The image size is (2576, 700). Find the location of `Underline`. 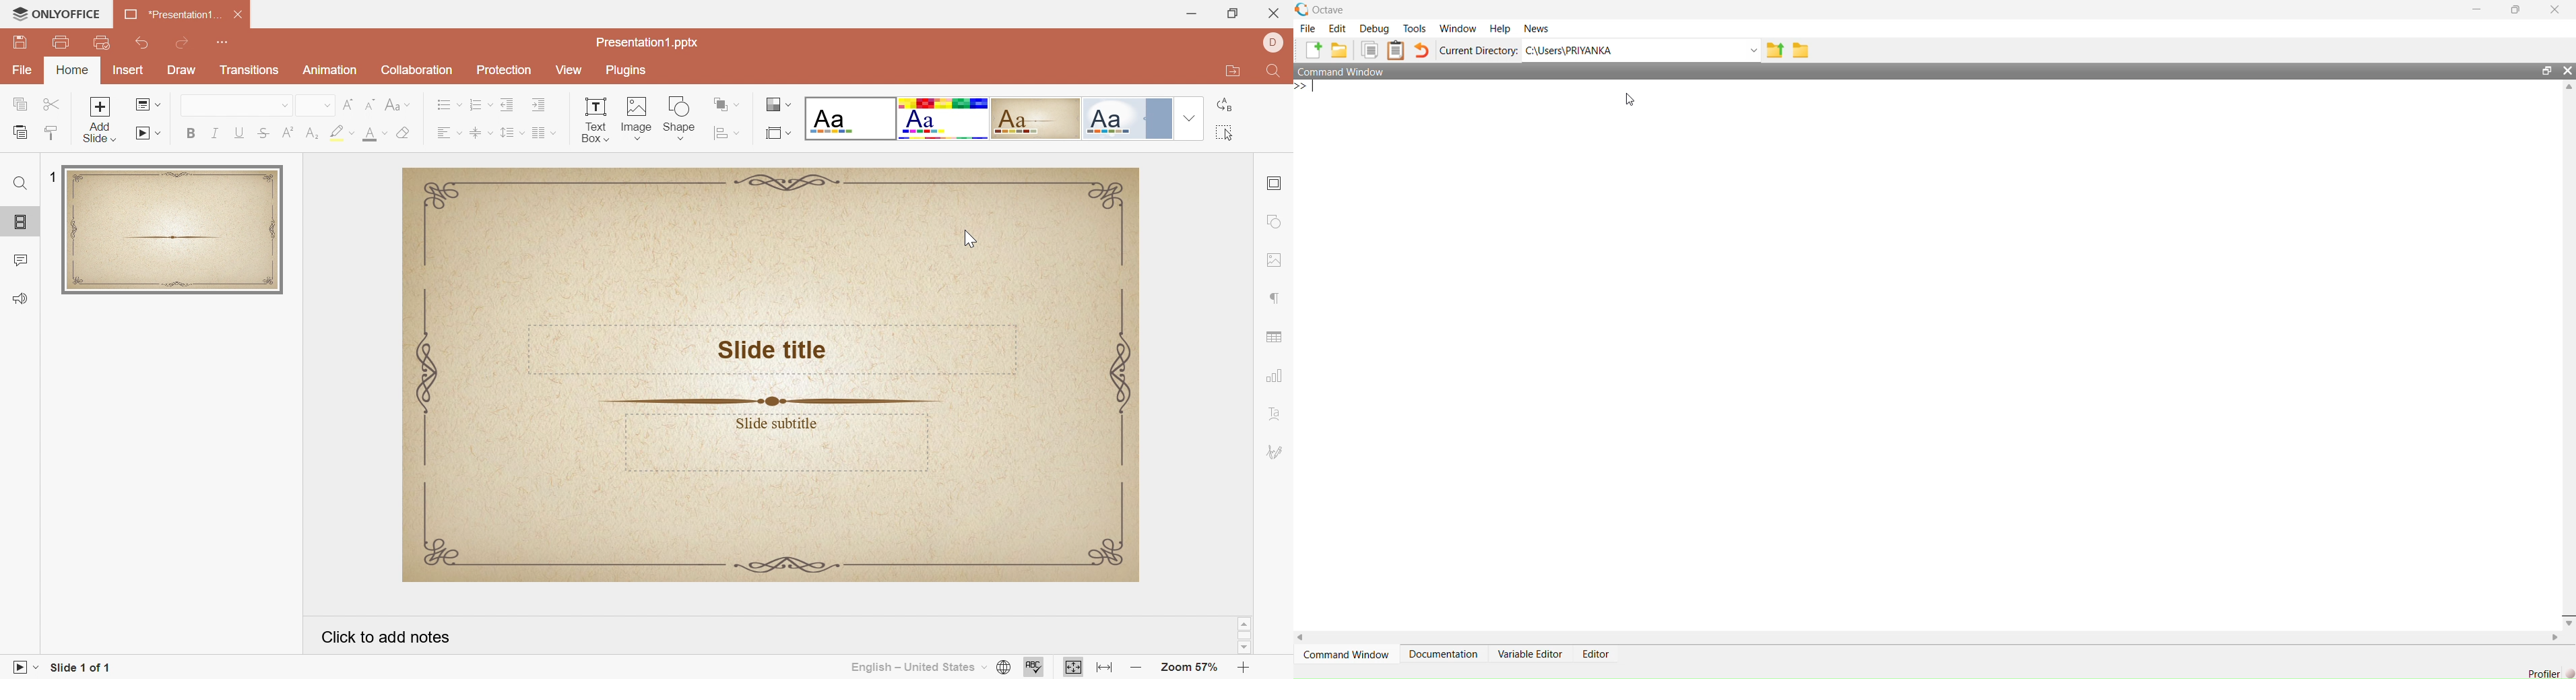

Underline is located at coordinates (238, 133).